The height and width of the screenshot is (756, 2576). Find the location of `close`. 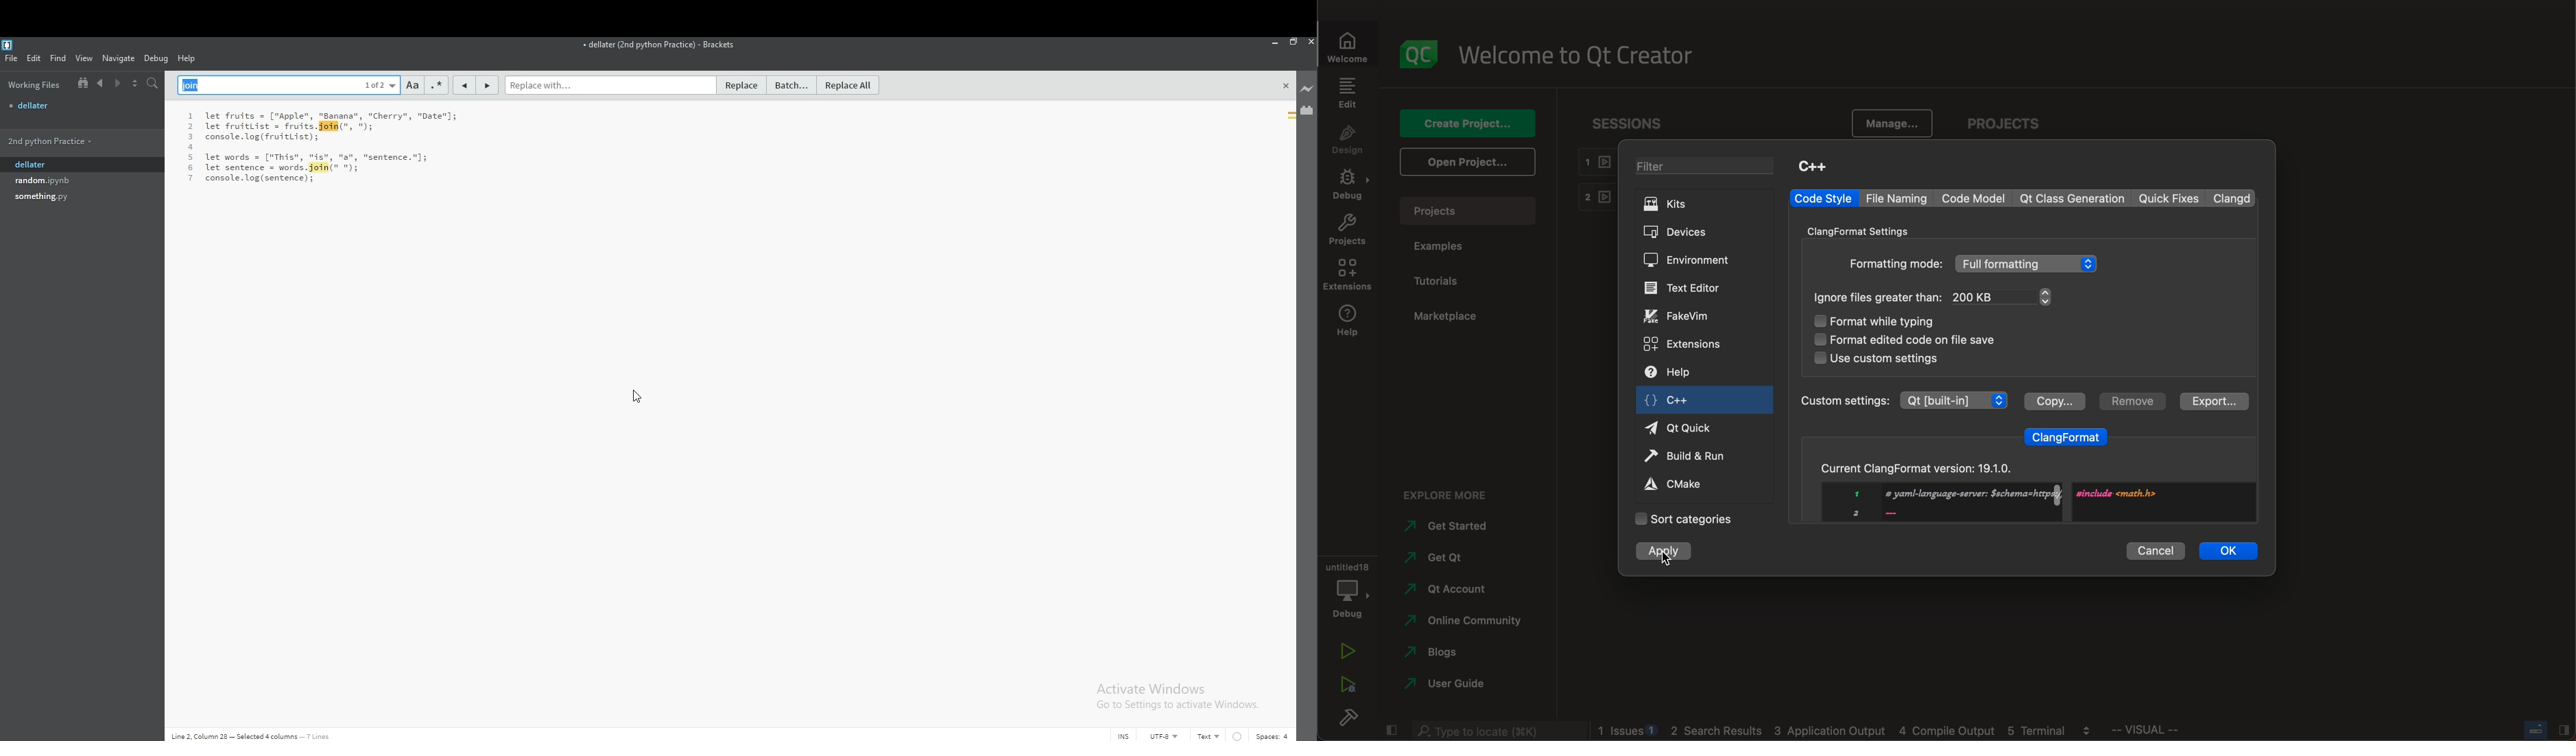

close is located at coordinates (1285, 86).